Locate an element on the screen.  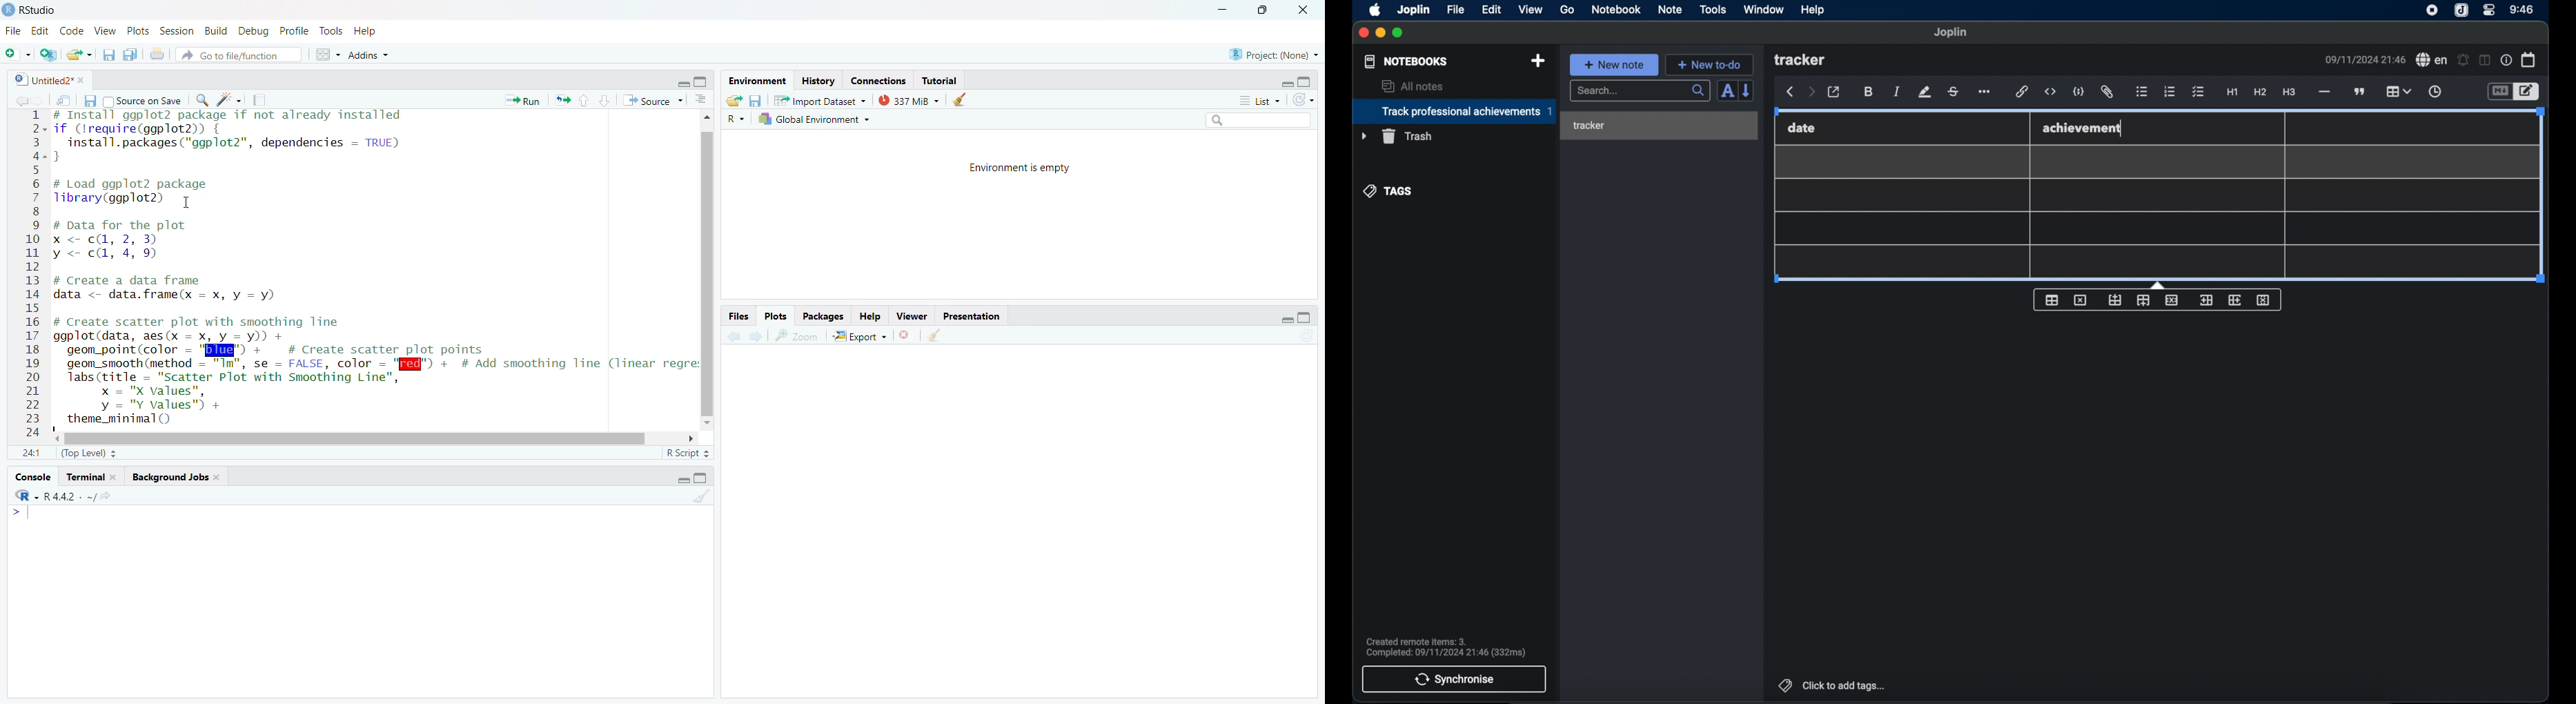
spell check is located at coordinates (2432, 60).